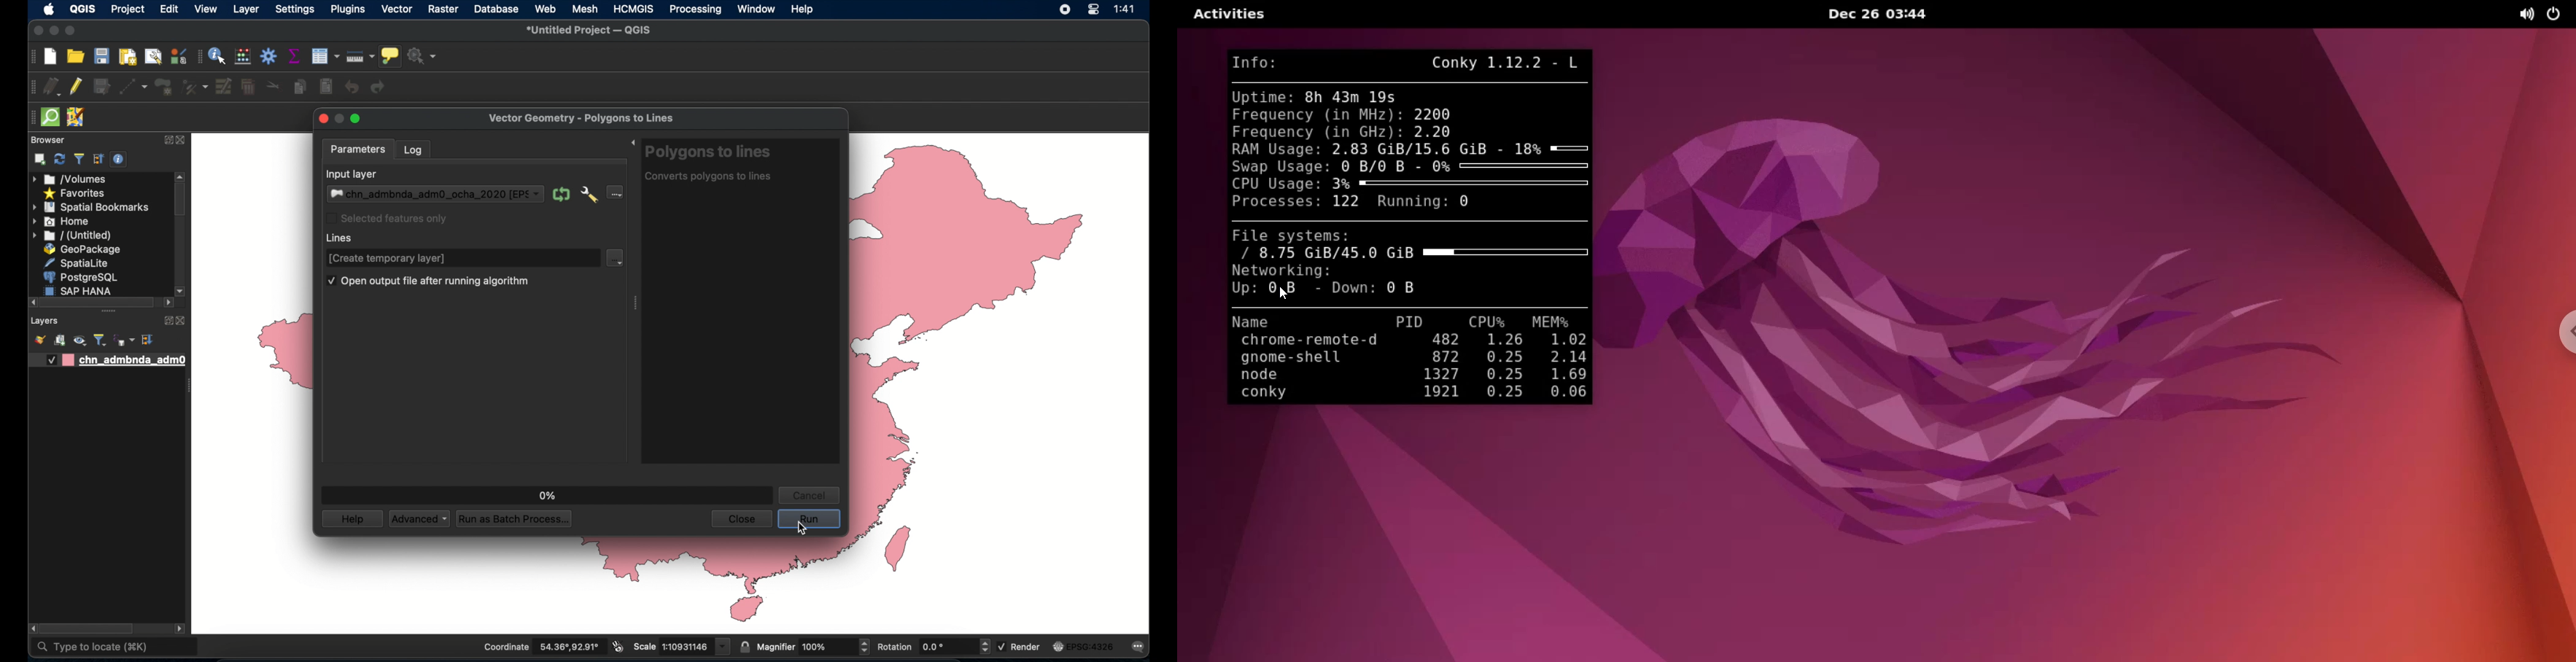 This screenshot has height=672, width=2576. I want to click on plugins, so click(346, 9).